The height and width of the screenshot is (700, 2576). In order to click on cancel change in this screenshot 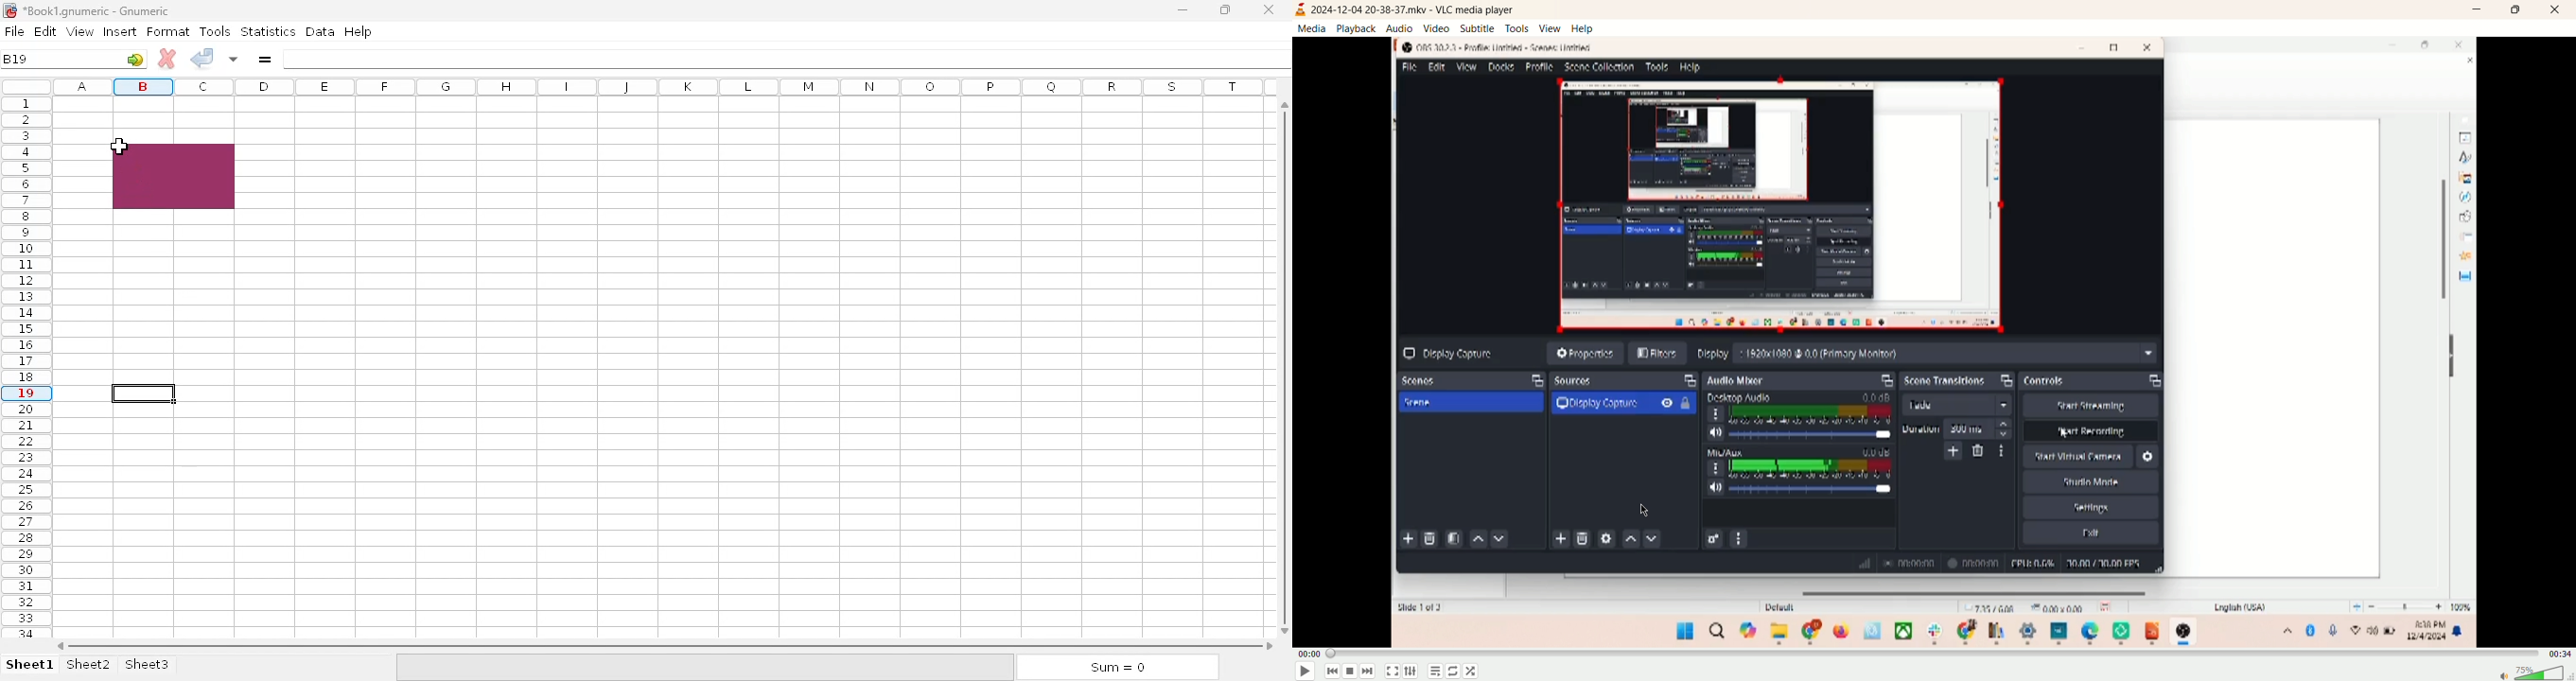, I will do `click(168, 58)`.